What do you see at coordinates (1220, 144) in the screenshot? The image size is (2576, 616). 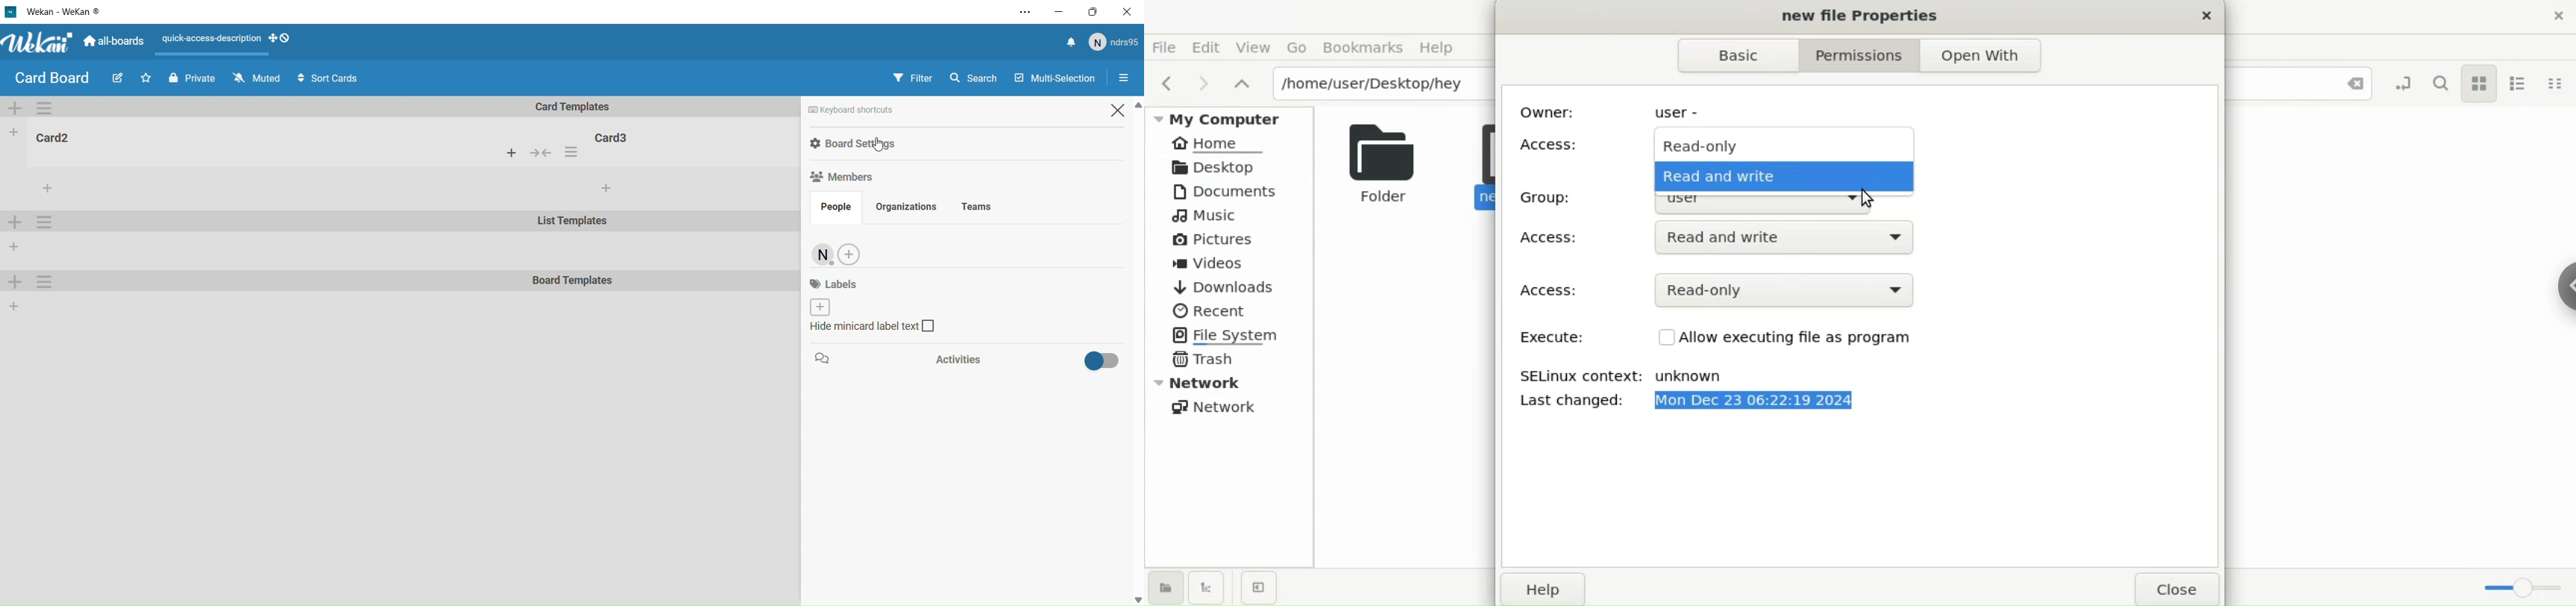 I see `Home` at bounding box center [1220, 144].